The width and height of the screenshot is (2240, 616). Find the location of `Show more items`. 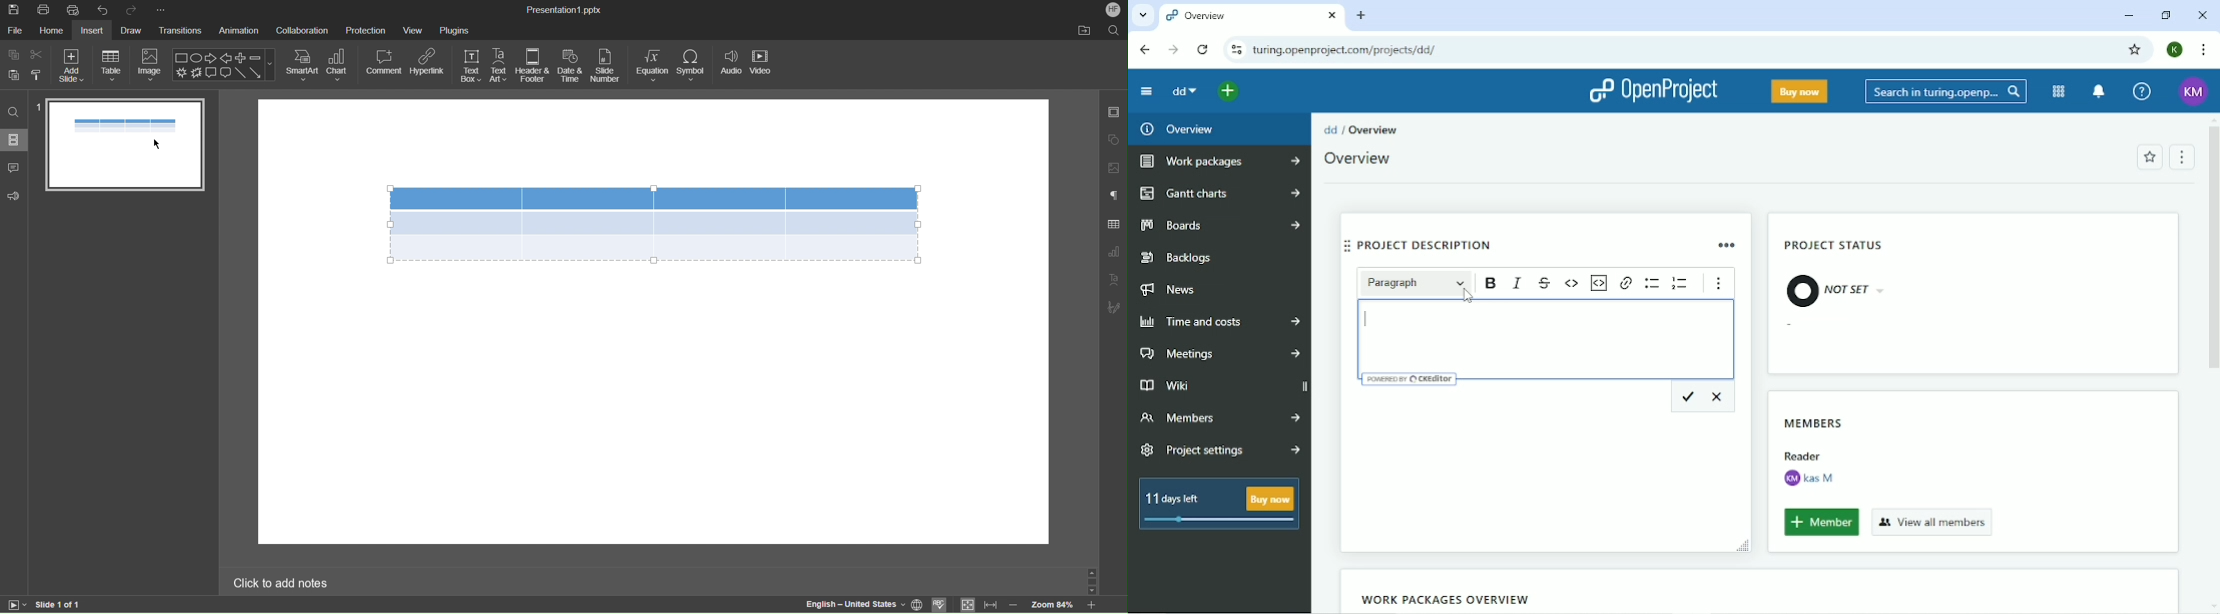

Show more items is located at coordinates (1720, 285).